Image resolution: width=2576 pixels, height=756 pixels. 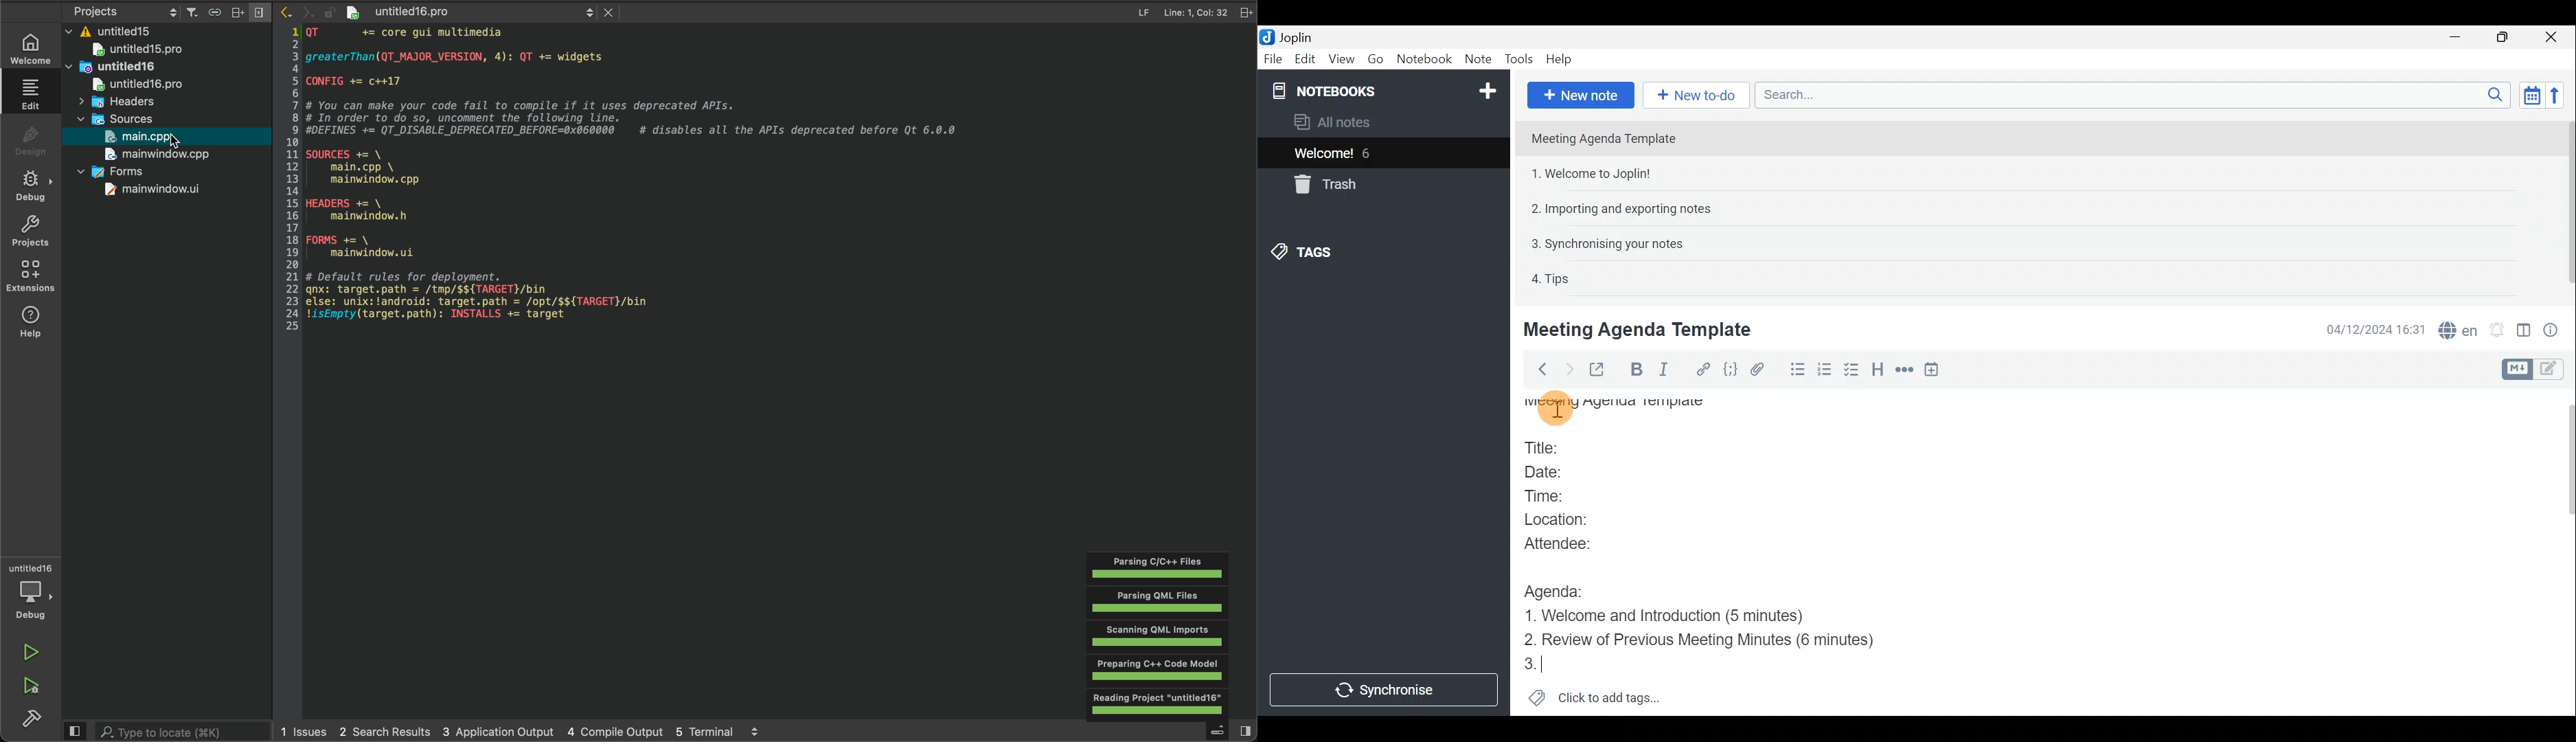 I want to click on Horizontal rule, so click(x=1904, y=372).